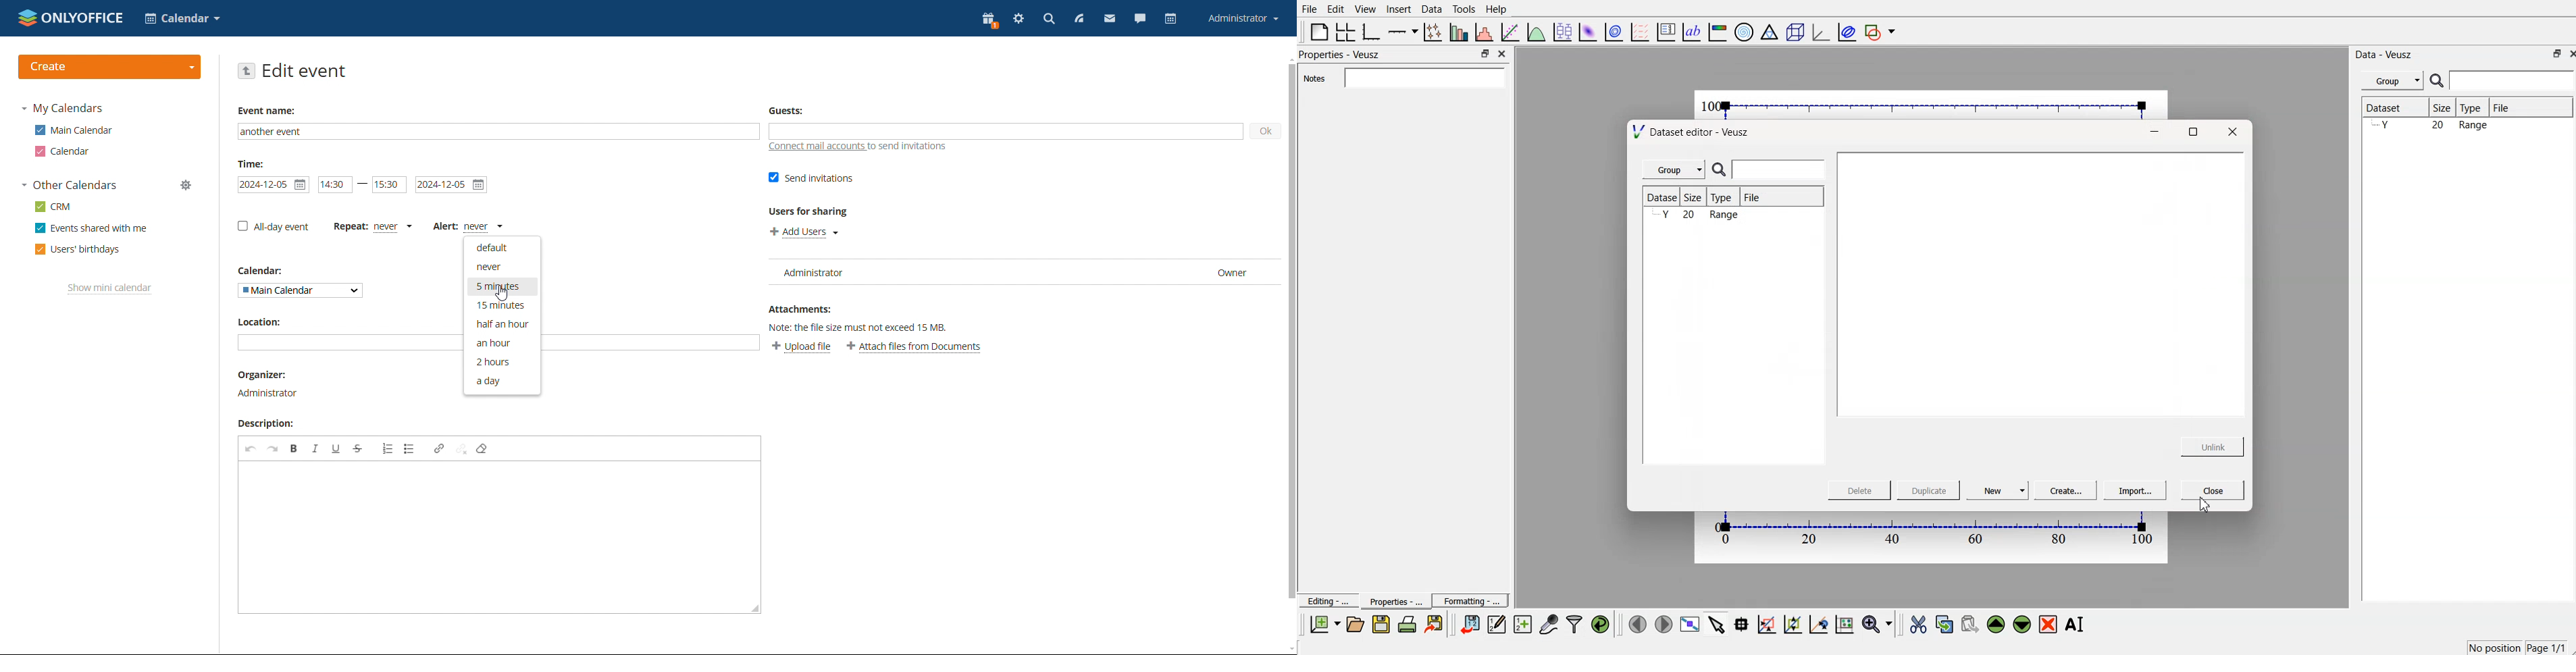 The image size is (2576, 672). I want to click on show mini calendar, so click(110, 288).